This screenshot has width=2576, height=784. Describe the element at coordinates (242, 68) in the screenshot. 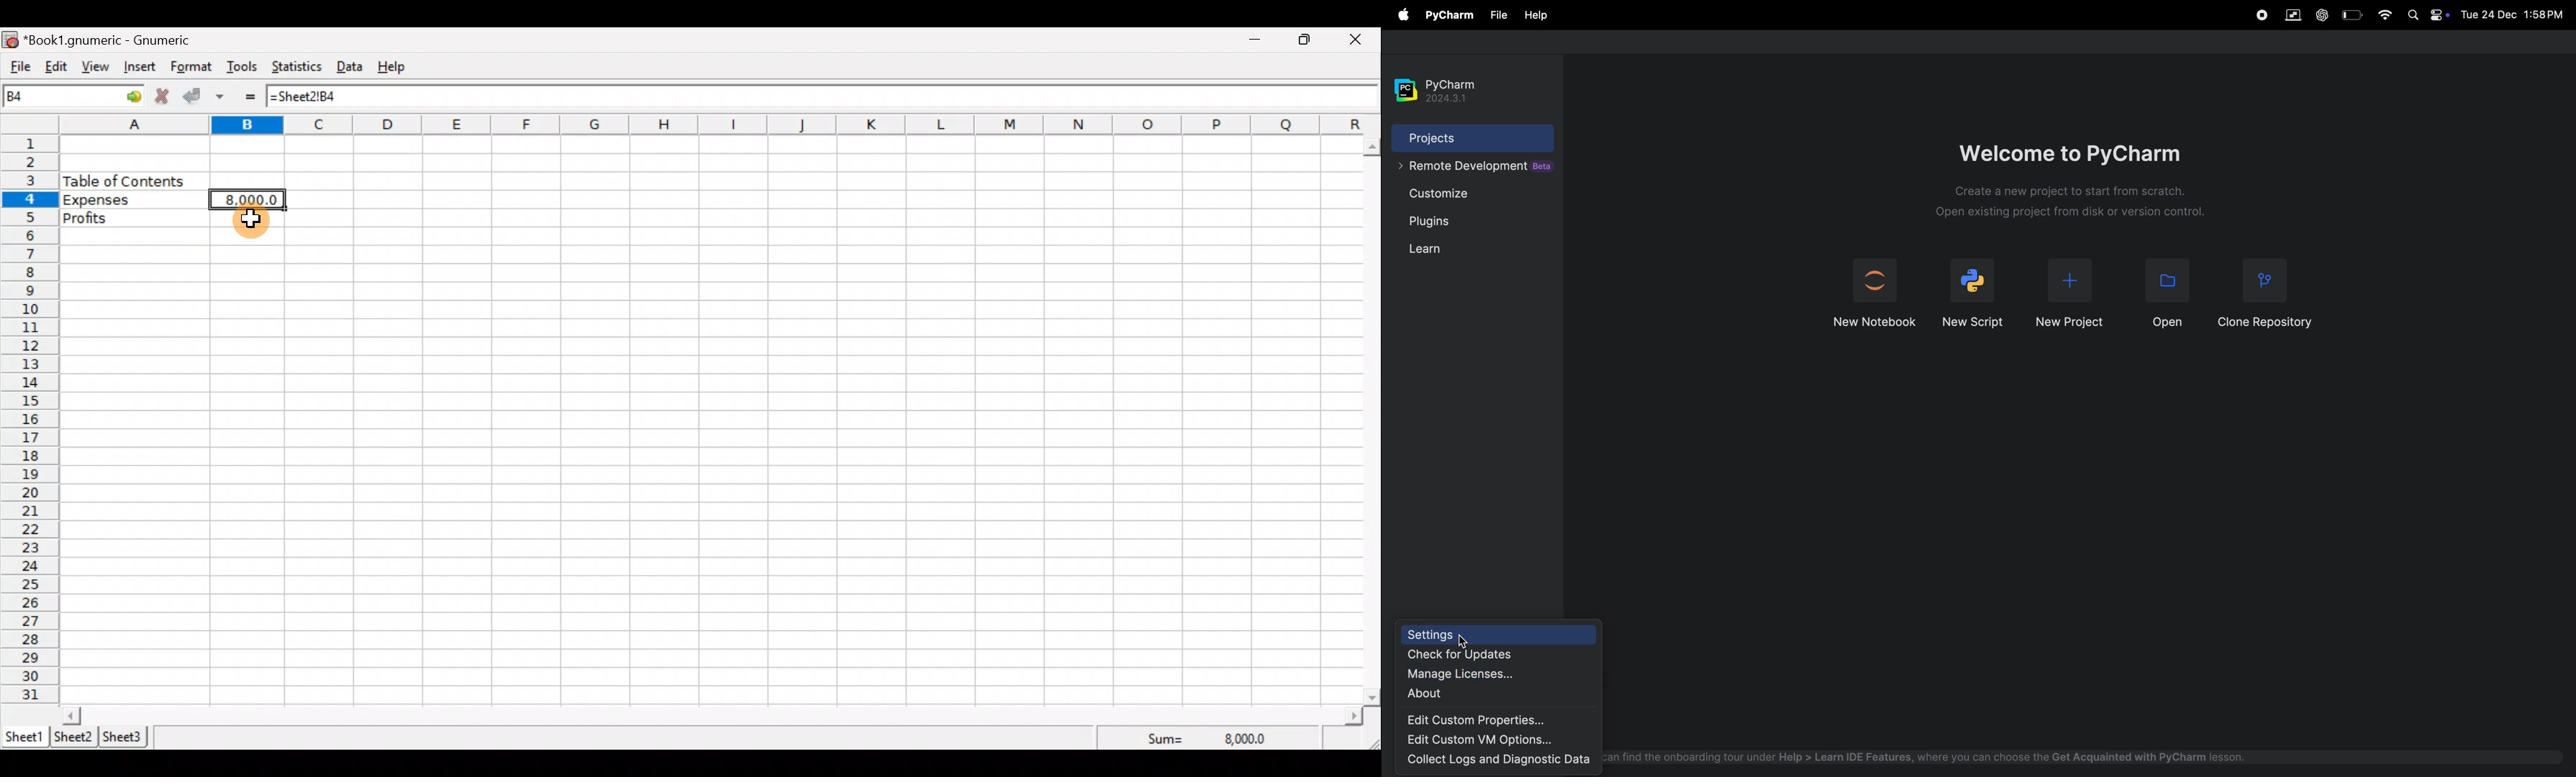

I see `Tools` at that location.